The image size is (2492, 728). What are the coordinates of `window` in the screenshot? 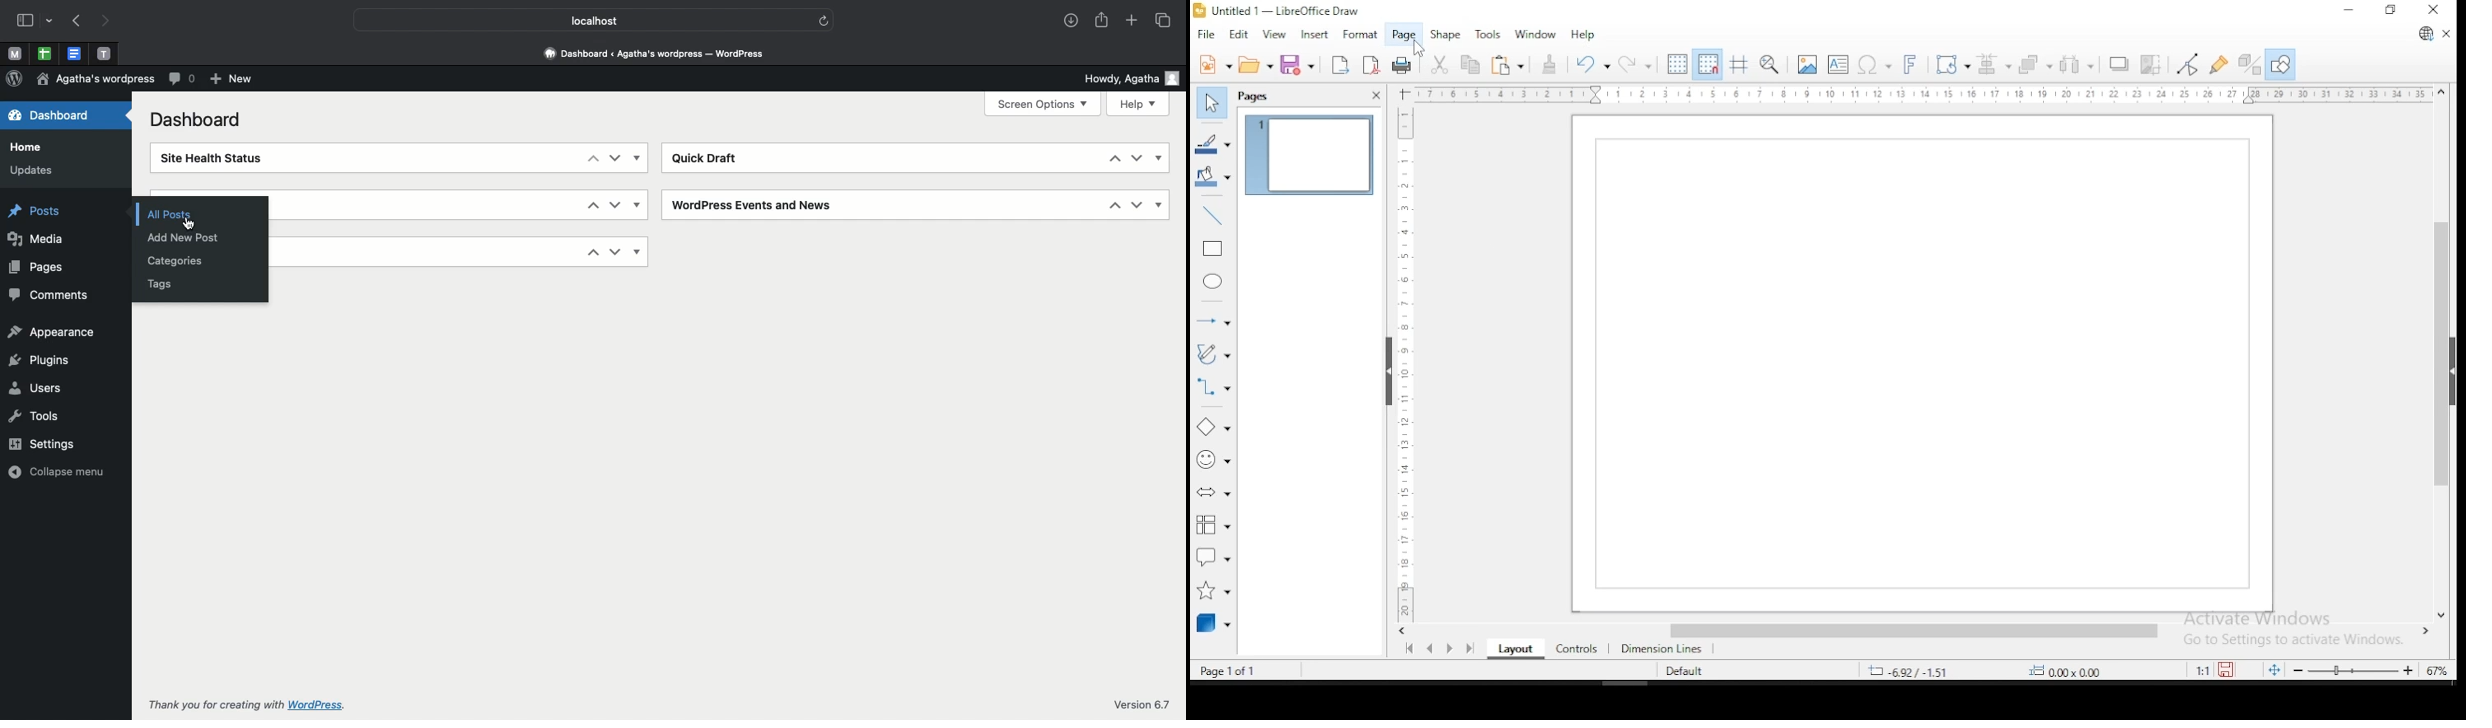 It's located at (1535, 36).